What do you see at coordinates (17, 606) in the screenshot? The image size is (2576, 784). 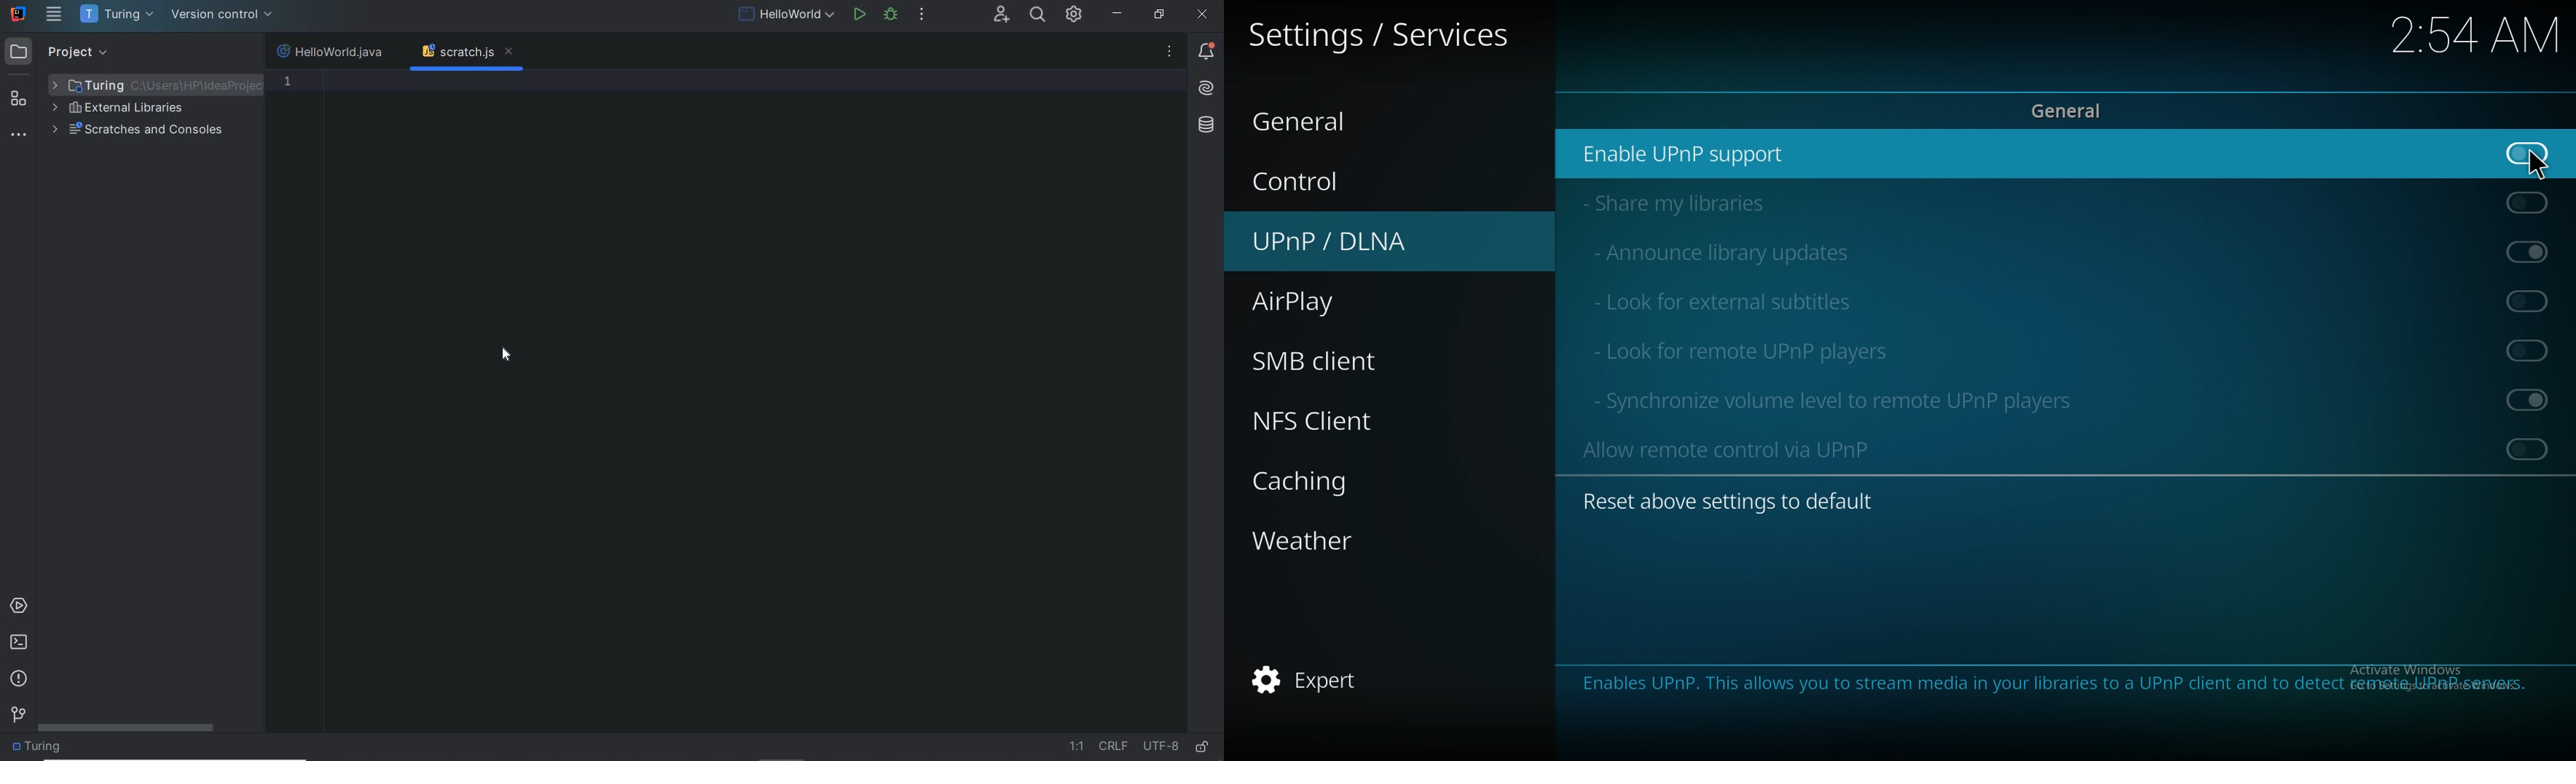 I see `services` at bounding box center [17, 606].